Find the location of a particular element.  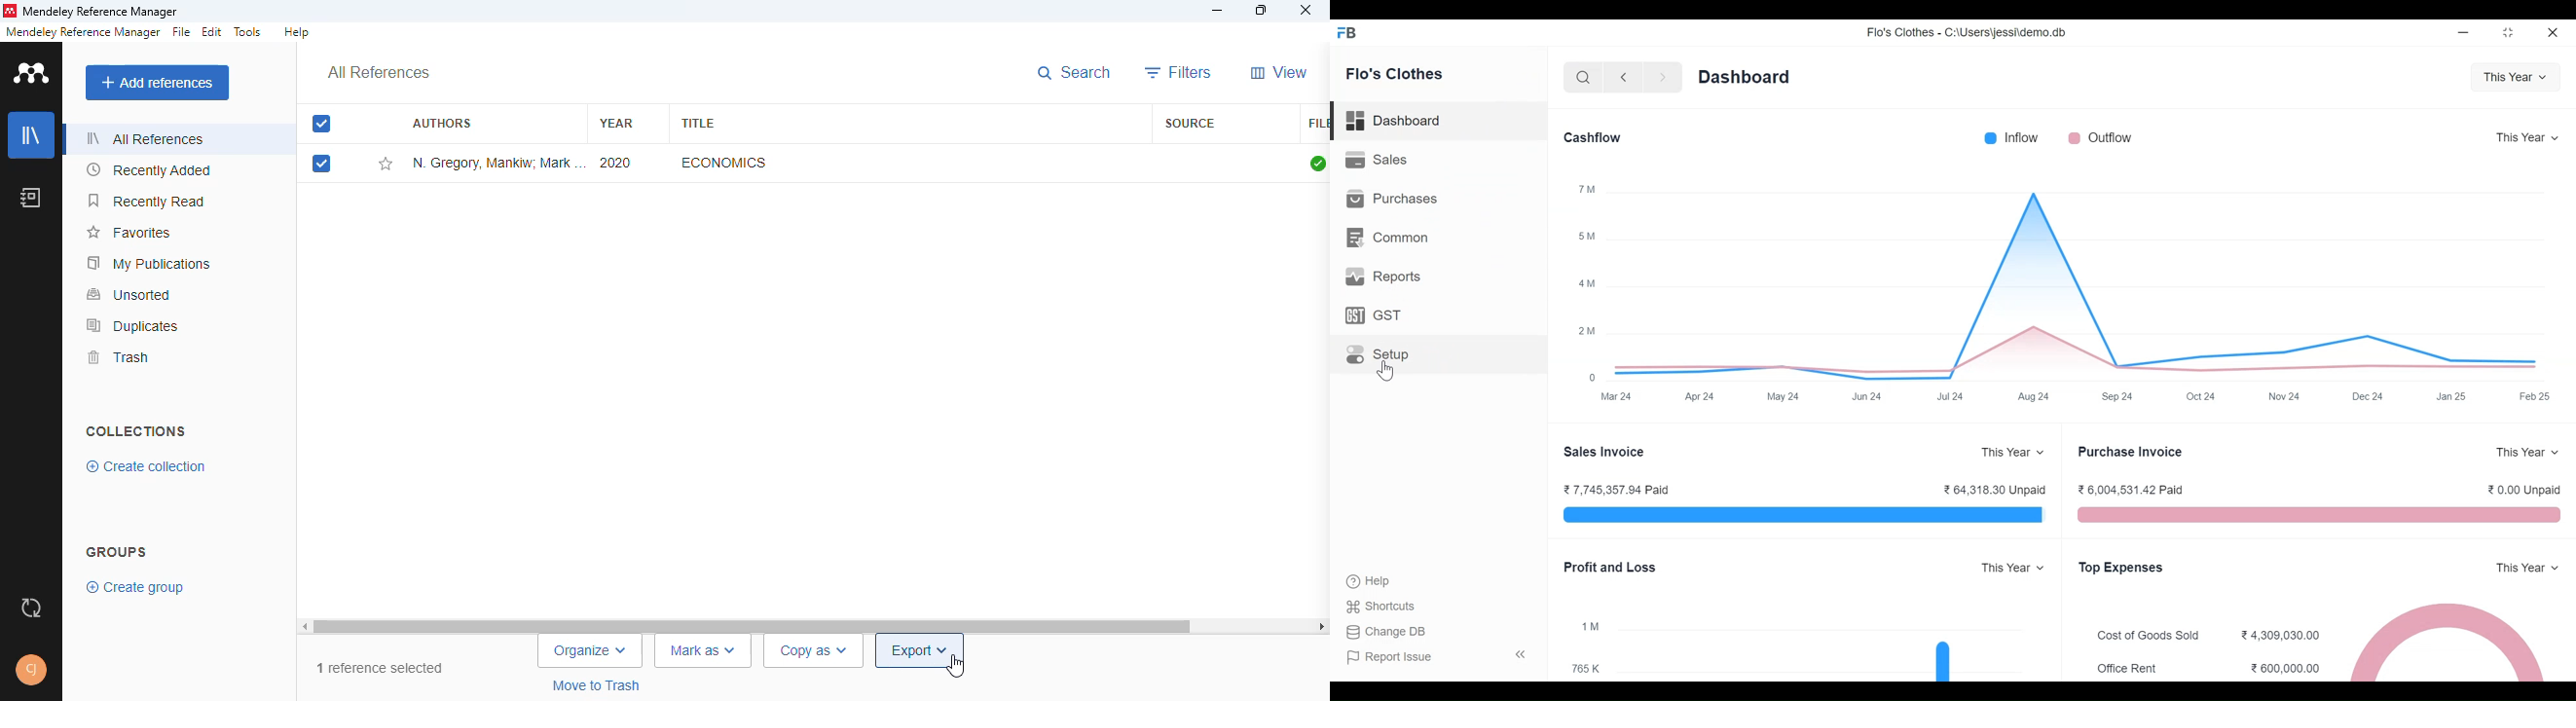

The chart shows Flo's Clothes top five expenses sorted from the highest expenses to lowest expenses by category is located at coordinates (2455, 639).